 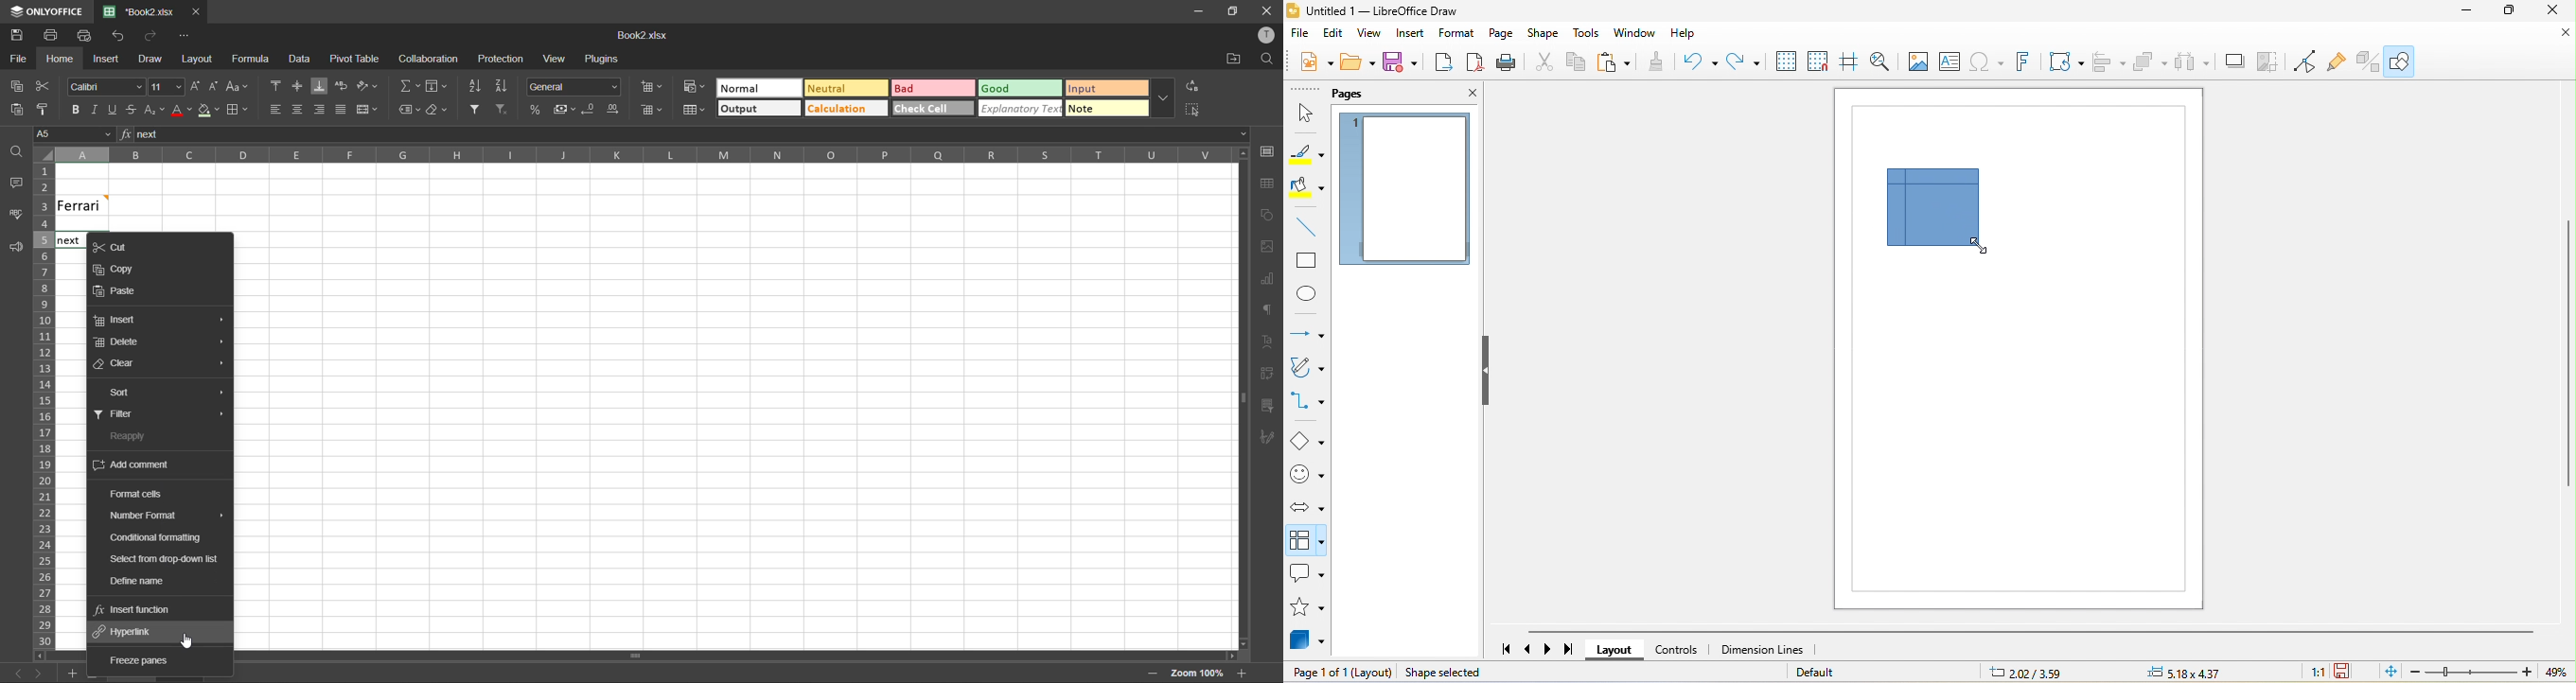 What do you see at coordinates (1701, 62) in the screenshot?
I see `undo` at bounding box center [1701, 62].